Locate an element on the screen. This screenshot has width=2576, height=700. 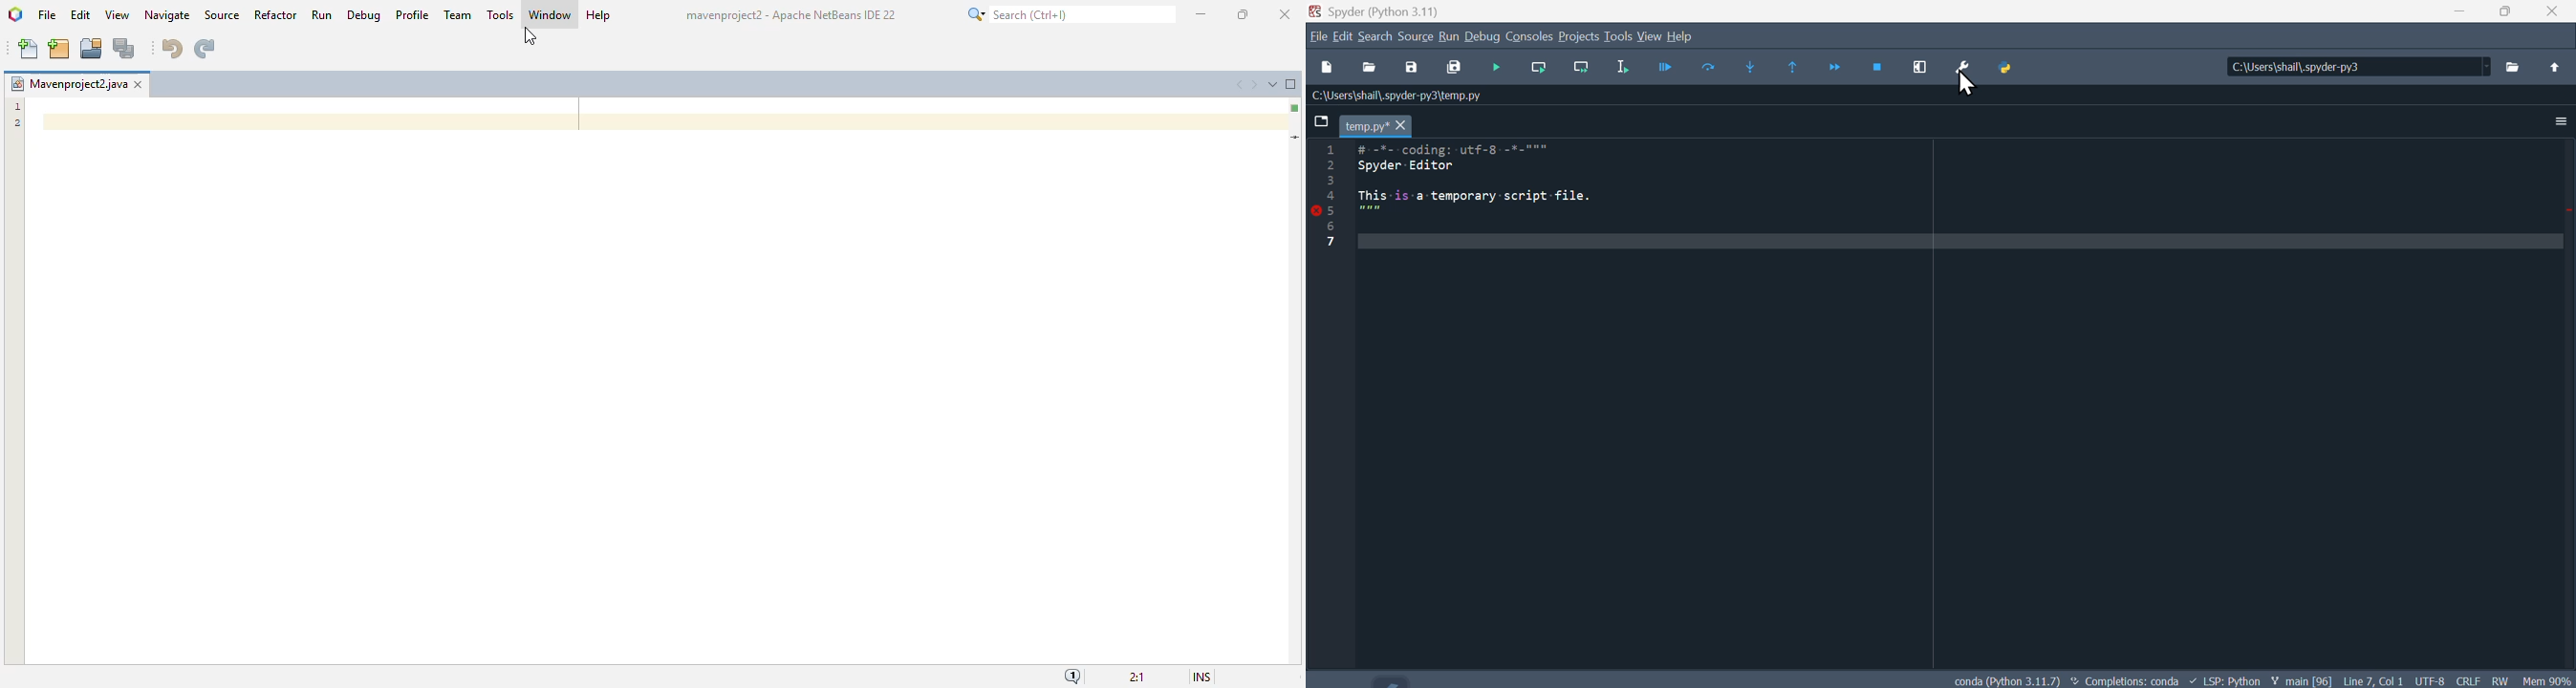
More options is located at coordinates (2556, 119).